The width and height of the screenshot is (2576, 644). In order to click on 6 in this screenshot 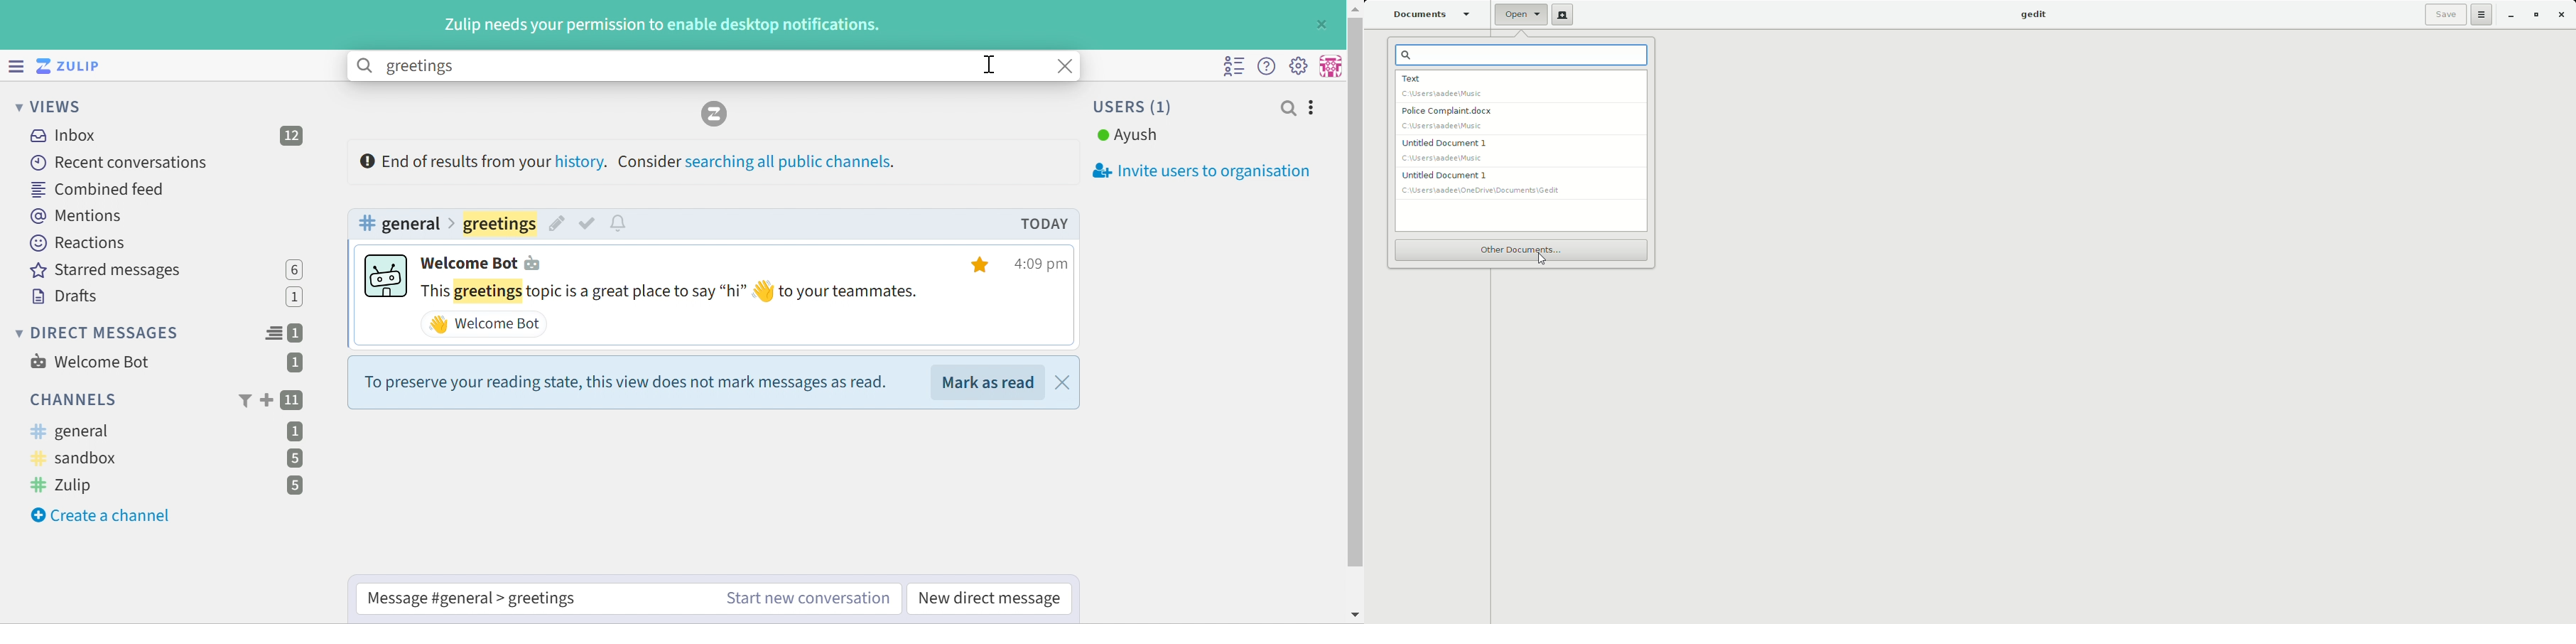, I will do `click(294, 269)`.